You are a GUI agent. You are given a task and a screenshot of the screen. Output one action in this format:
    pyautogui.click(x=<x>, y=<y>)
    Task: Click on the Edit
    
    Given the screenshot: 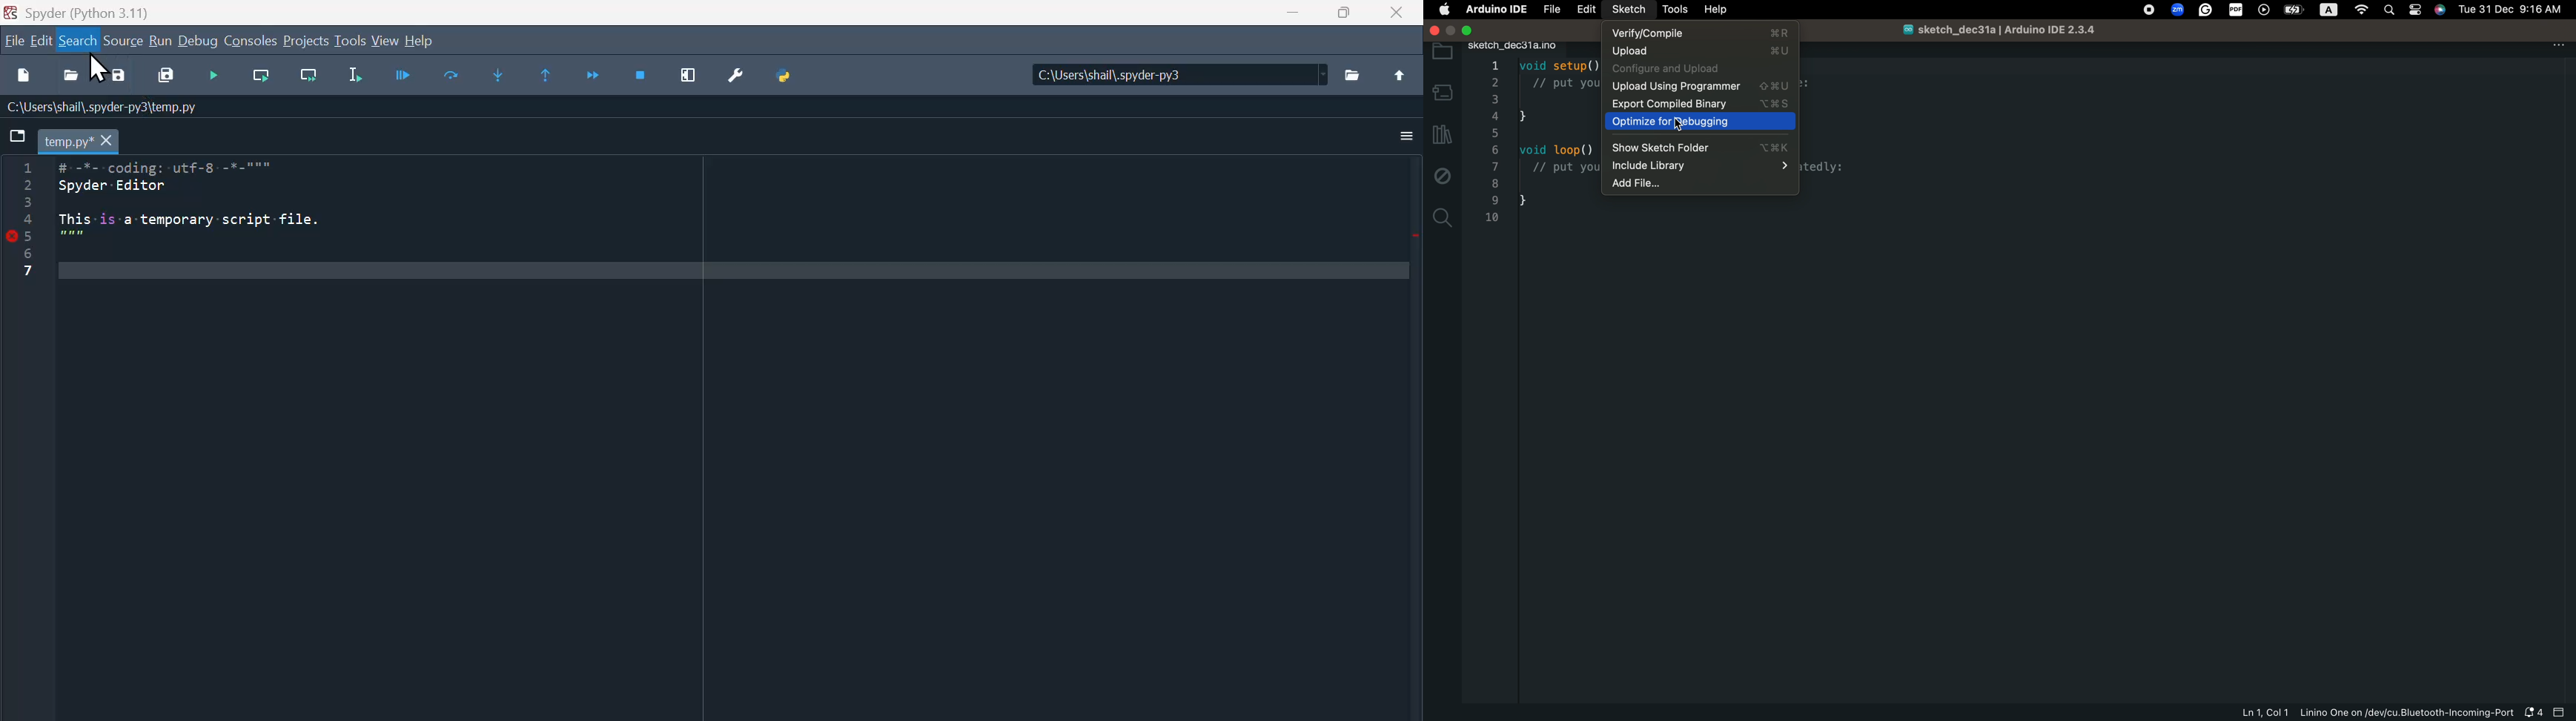 What is the action you would take?
    pyautogui.click(x=43, y=42)
    